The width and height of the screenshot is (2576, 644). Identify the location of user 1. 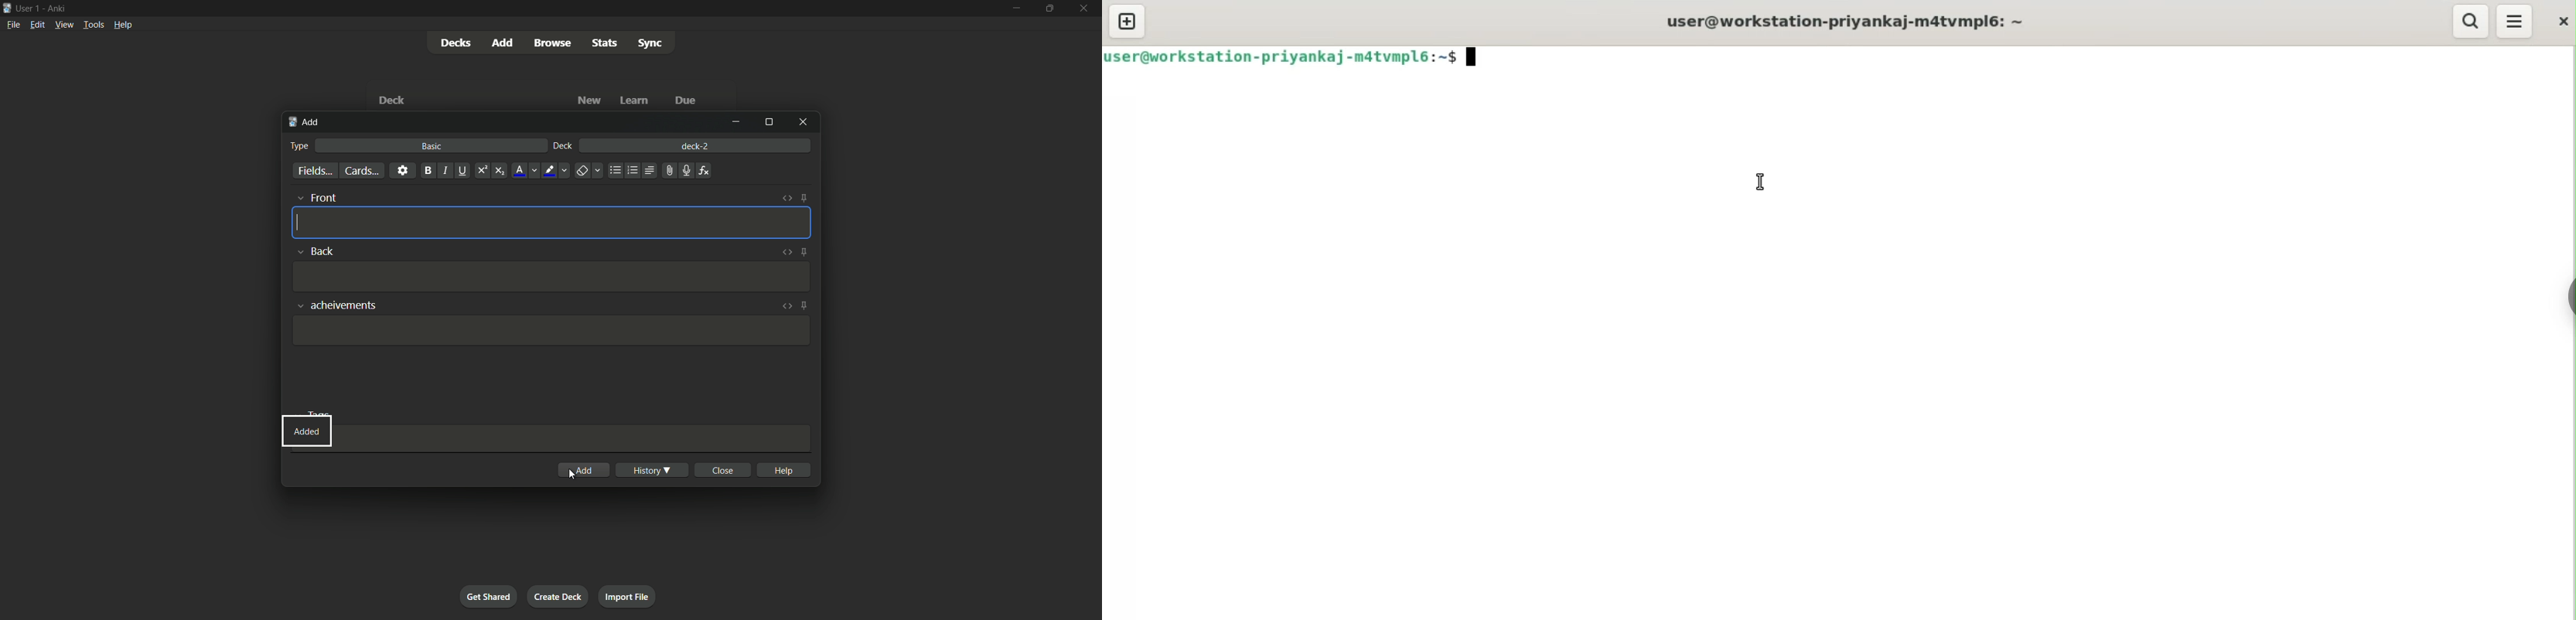
(29, 9).